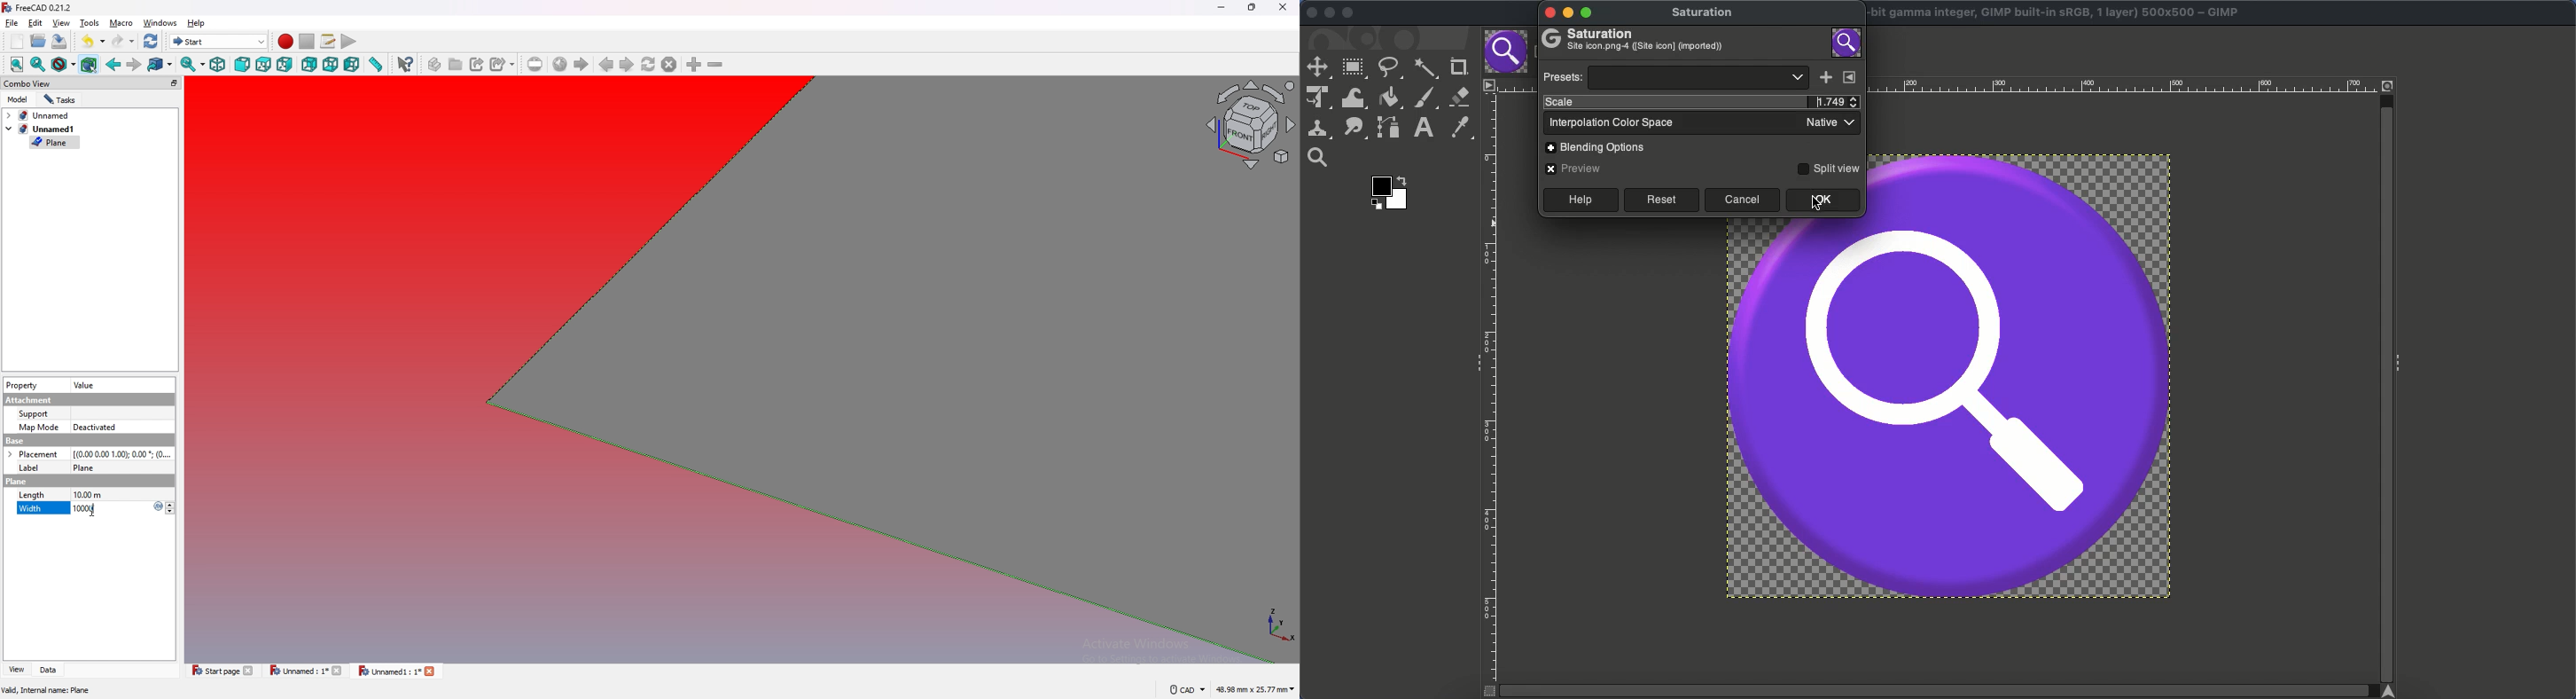  What do you see at coordinates (124, 41) in the screenshot?
I see `redo` at bounding box center [124, 41].